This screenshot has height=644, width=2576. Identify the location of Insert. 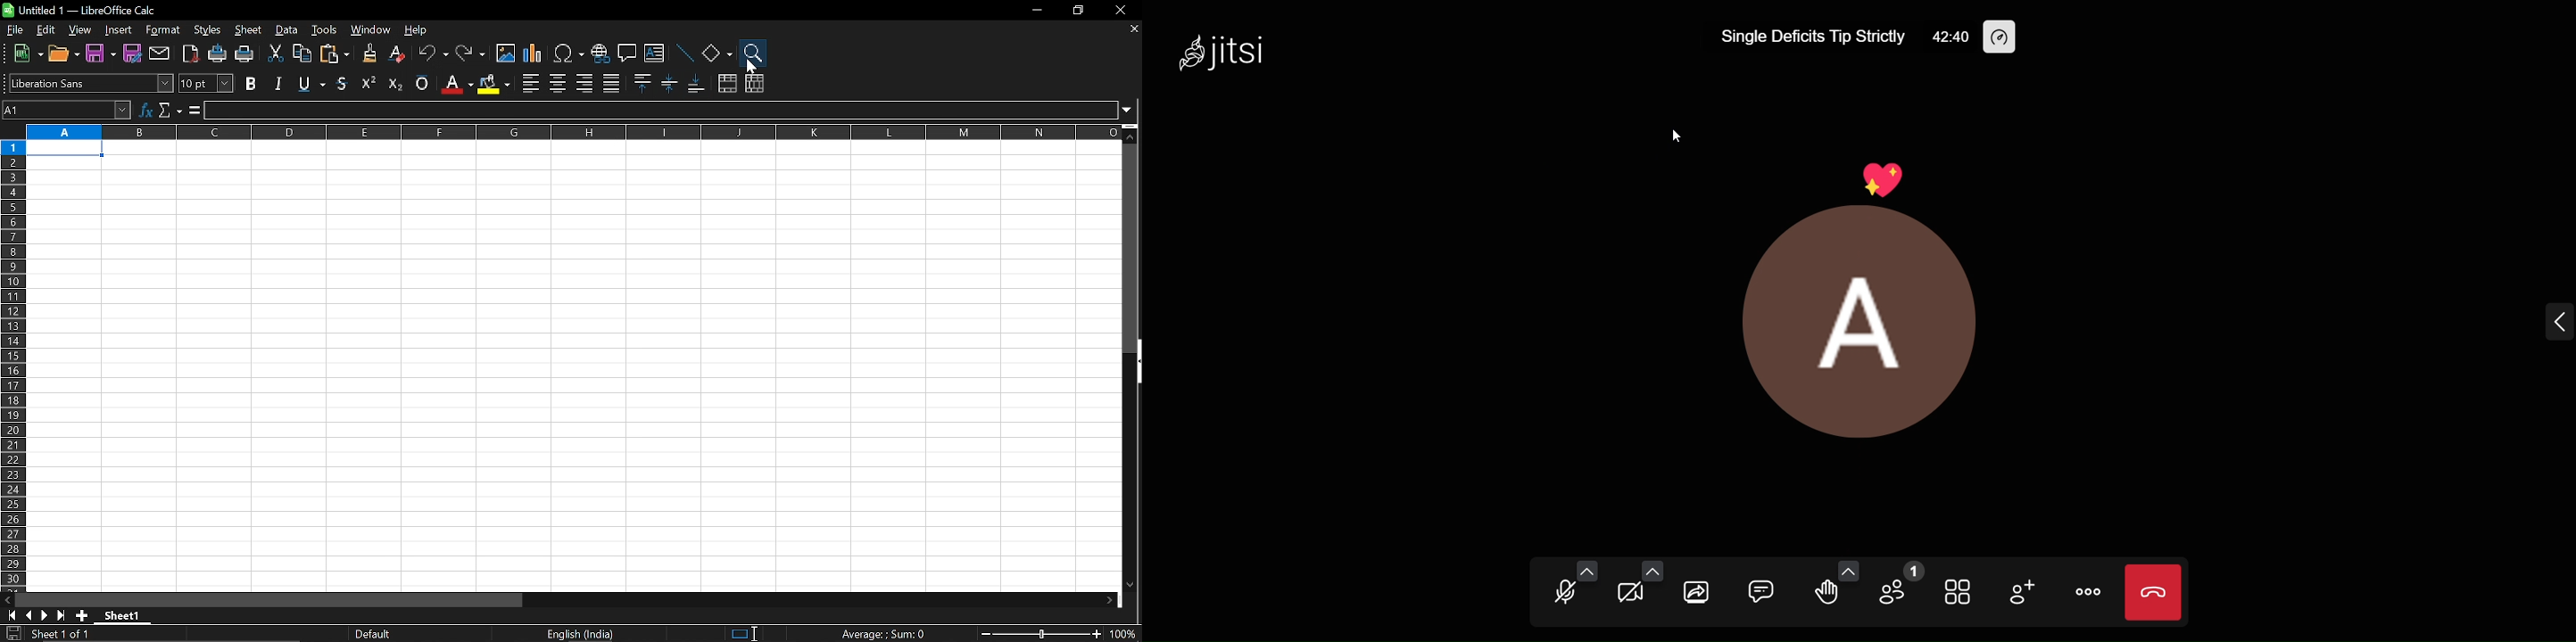
(119, 31).